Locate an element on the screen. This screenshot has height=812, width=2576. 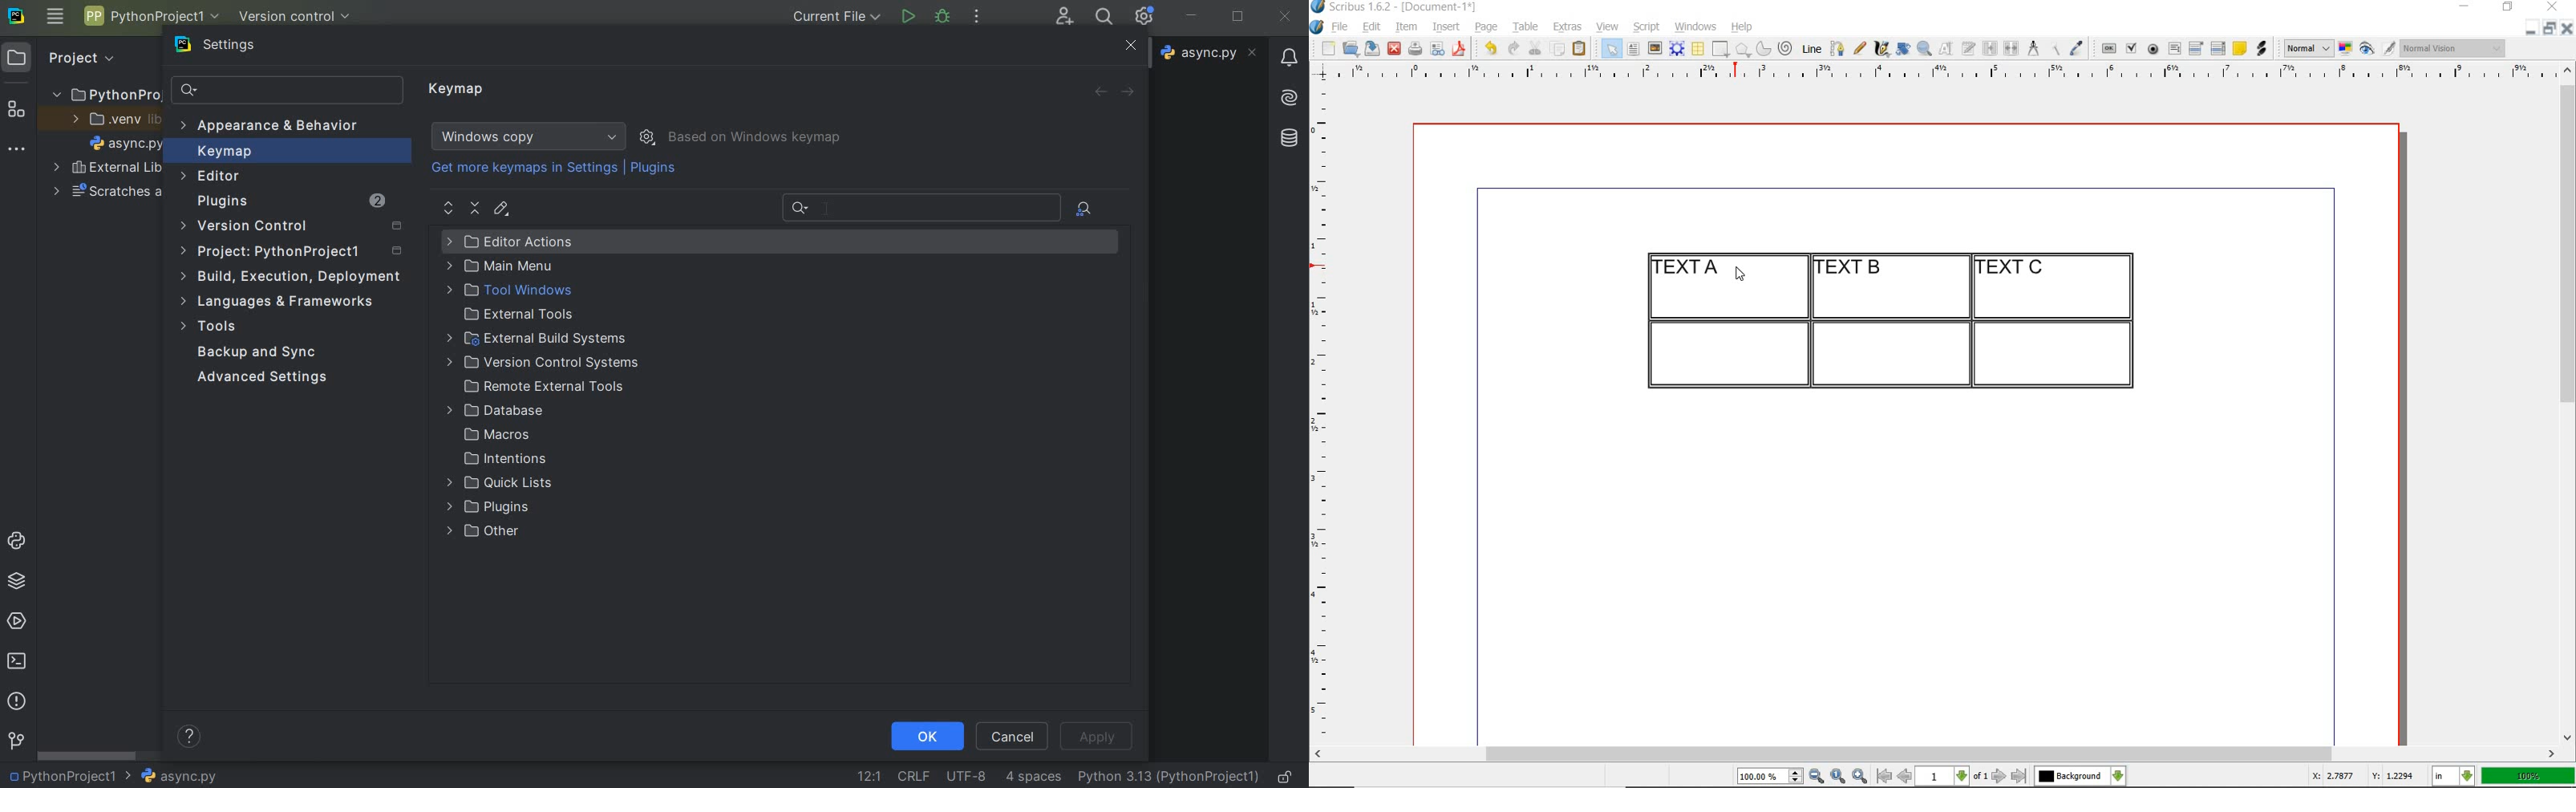
select current page level is located at coordinates (1952, 776).